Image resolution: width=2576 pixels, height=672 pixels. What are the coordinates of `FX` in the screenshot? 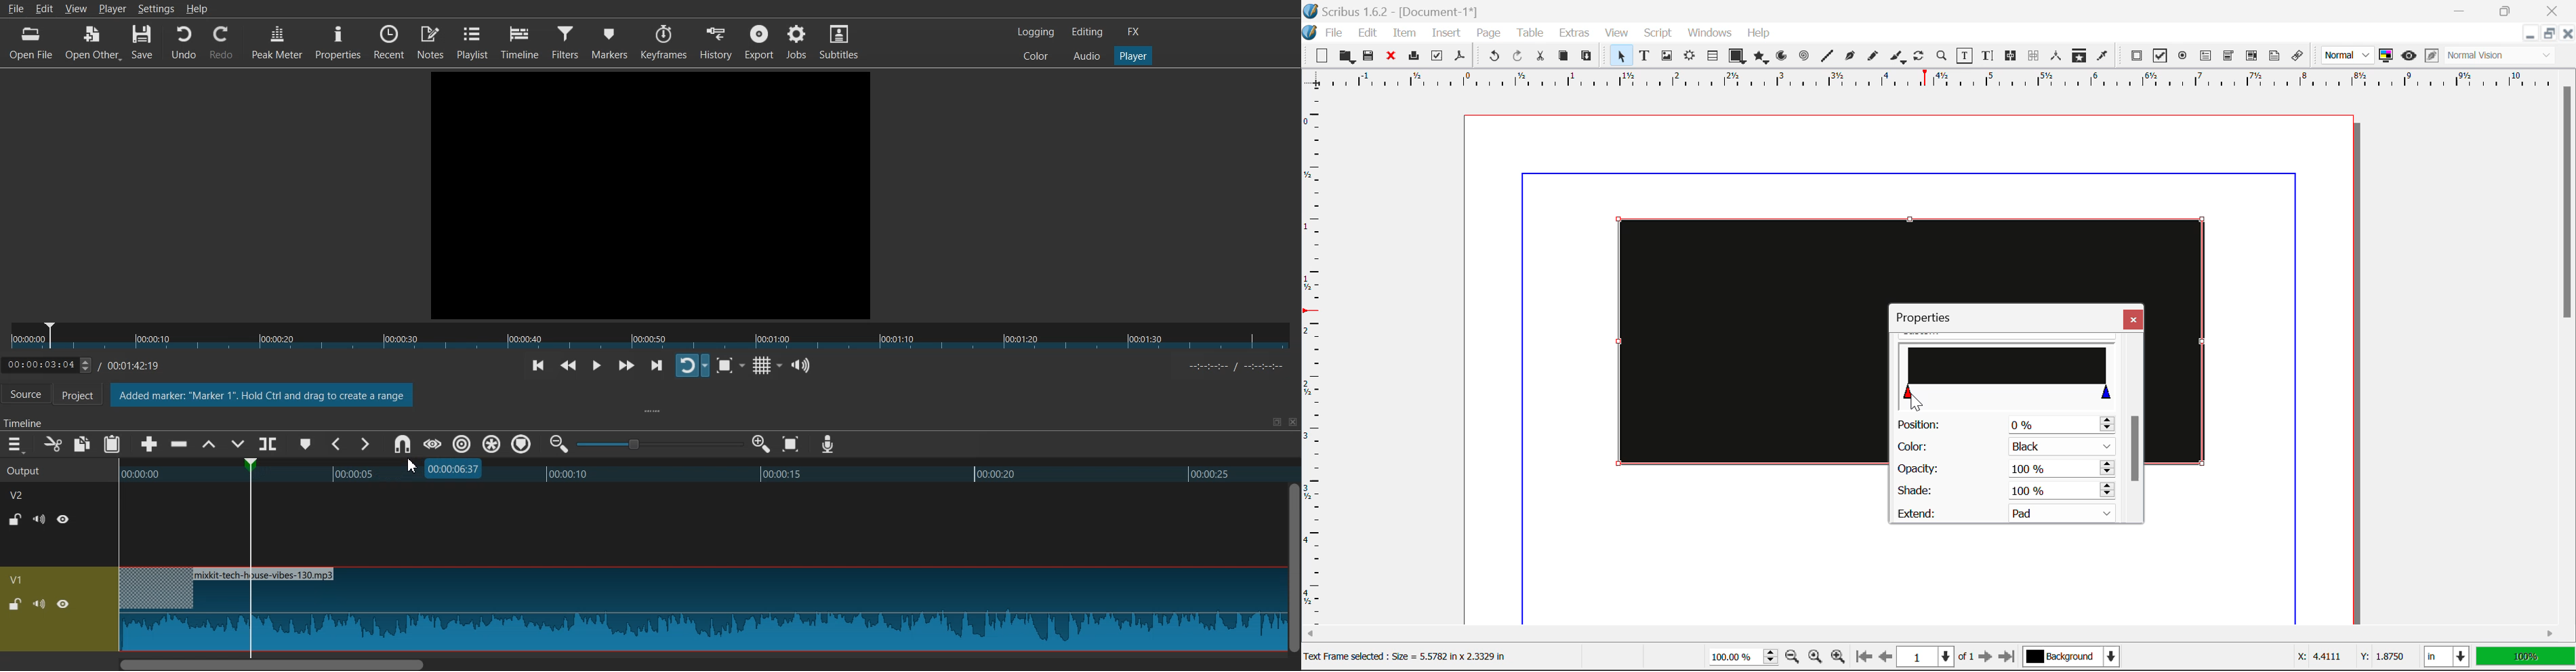 It's located at (1134, 32).